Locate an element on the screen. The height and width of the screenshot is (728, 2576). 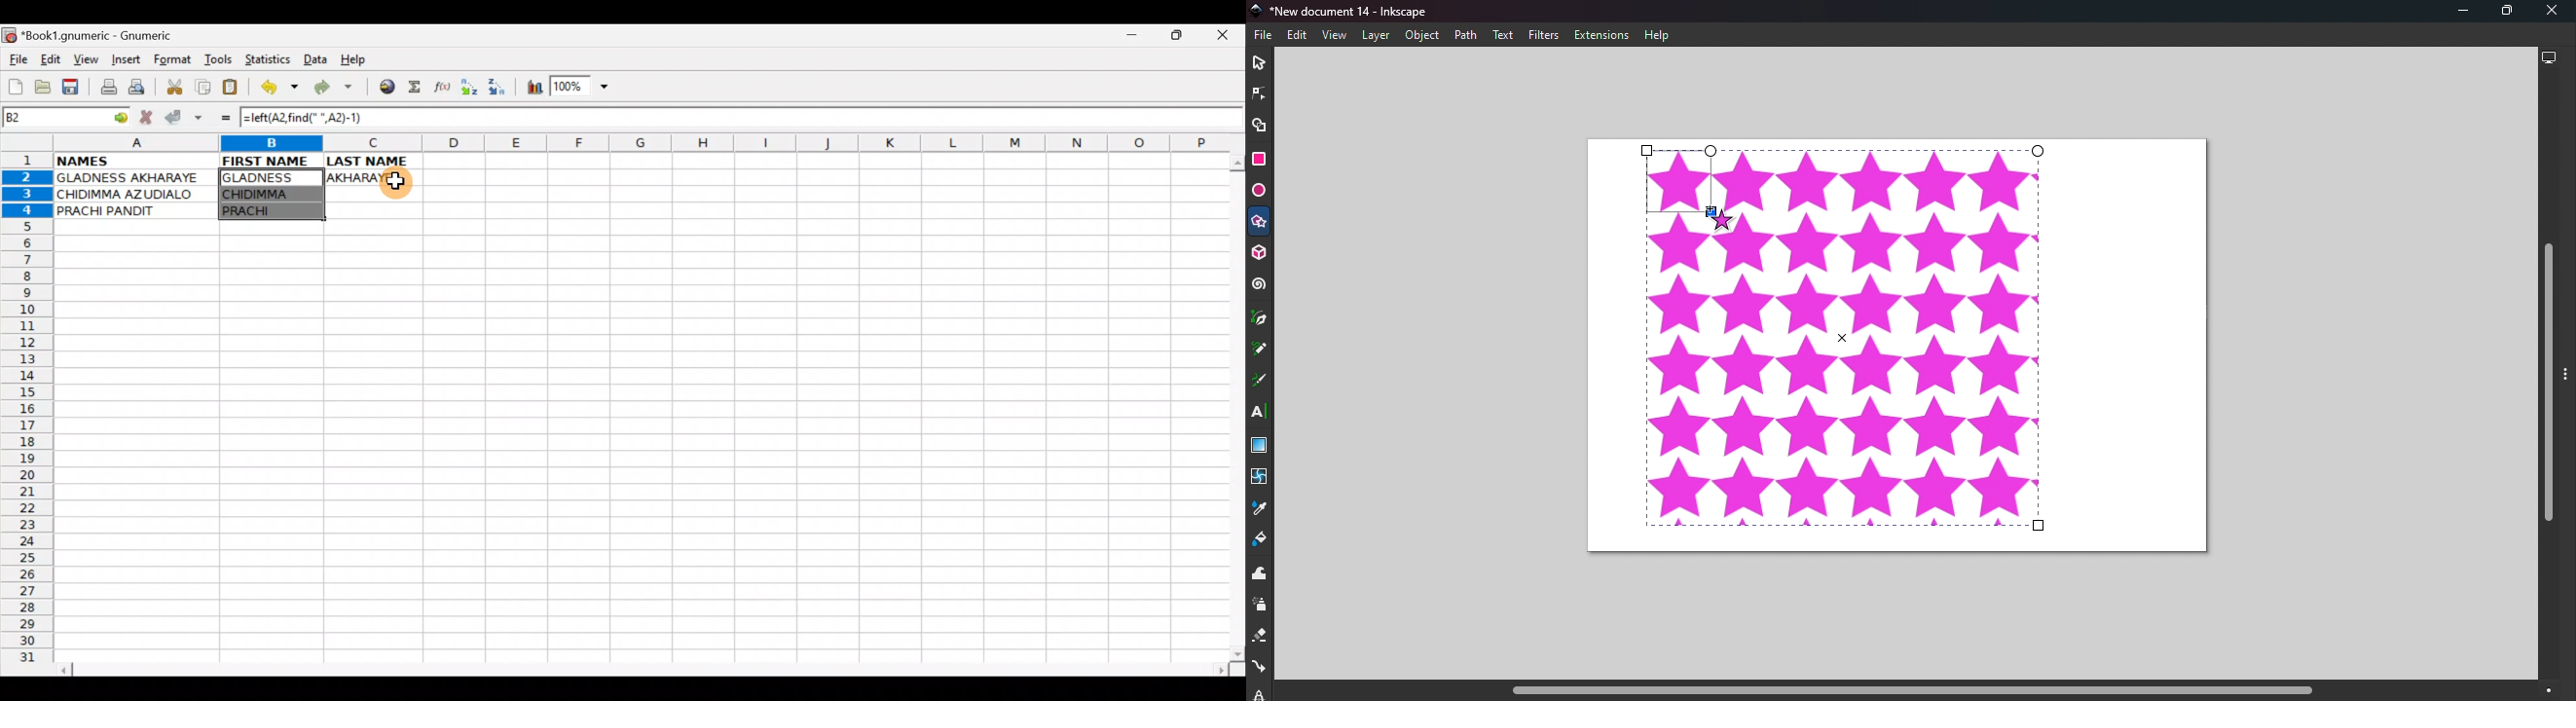
Redo undone action is located at coordinates (336, 89).